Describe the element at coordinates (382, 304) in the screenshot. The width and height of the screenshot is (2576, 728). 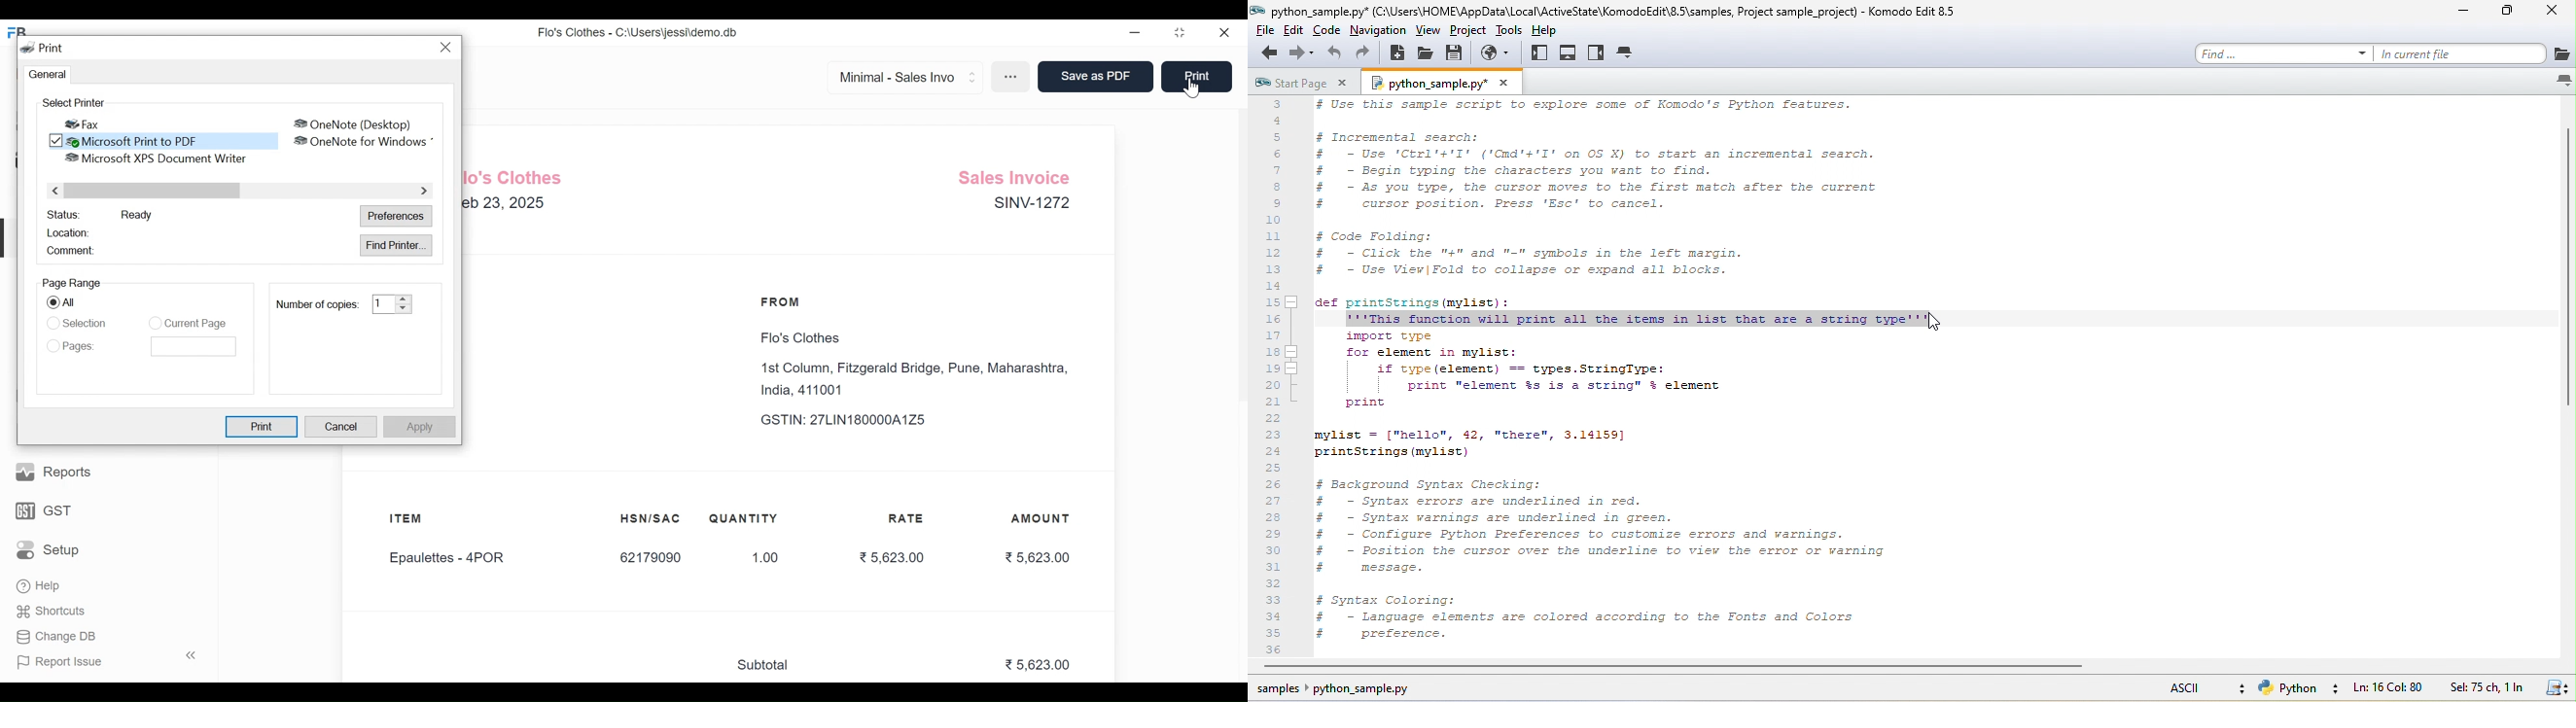
I see `1` at that location.